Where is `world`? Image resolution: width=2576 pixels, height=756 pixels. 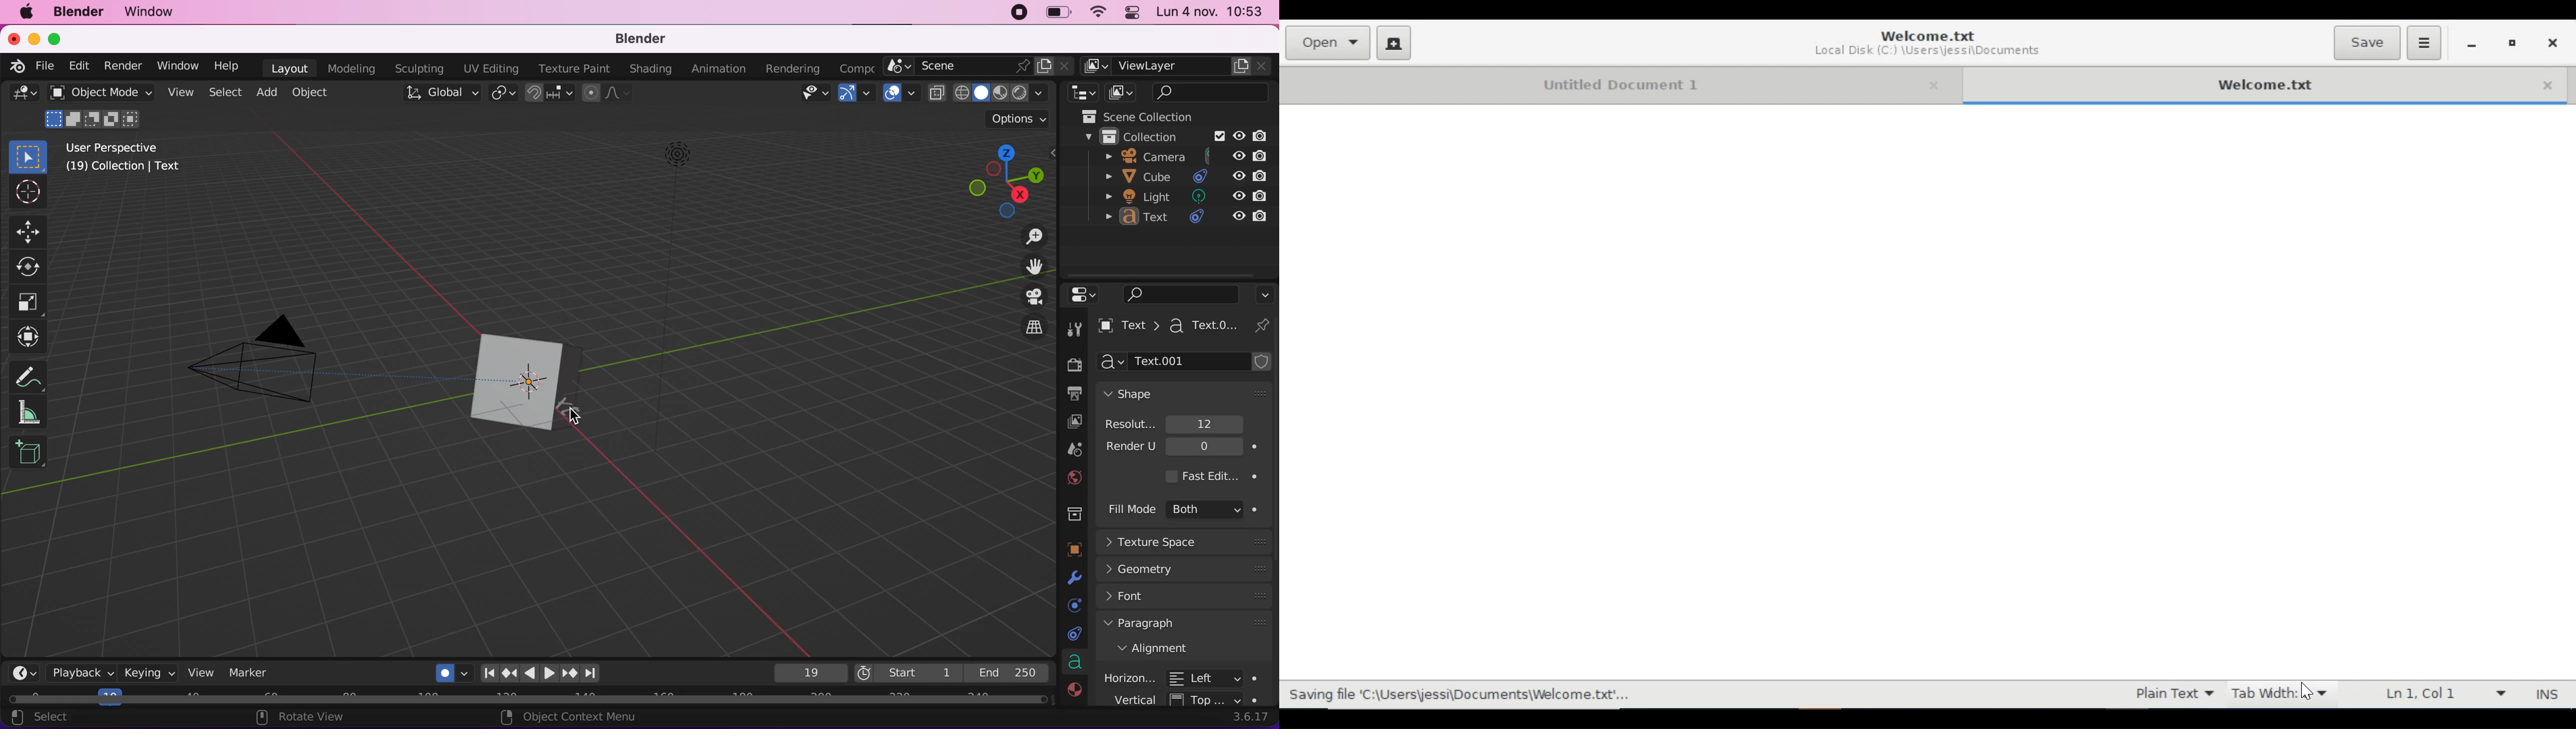
world is located at coordinates (1075, 477).